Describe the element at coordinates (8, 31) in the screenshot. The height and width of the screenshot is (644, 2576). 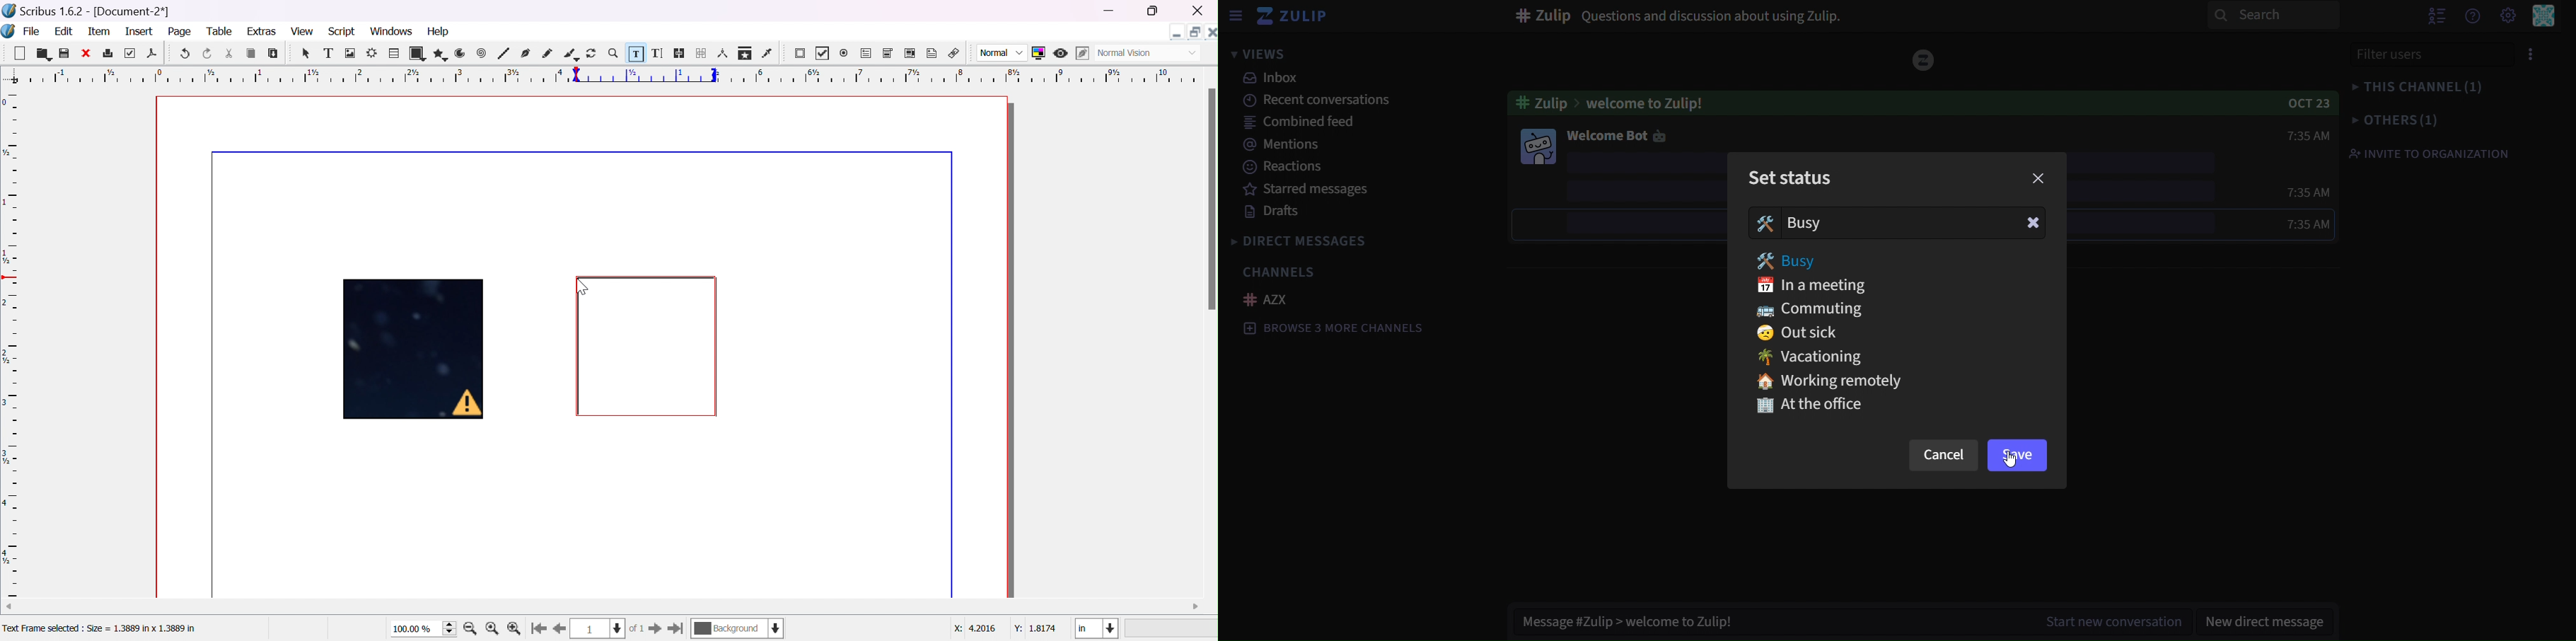
I see `scribus icon` at that location.